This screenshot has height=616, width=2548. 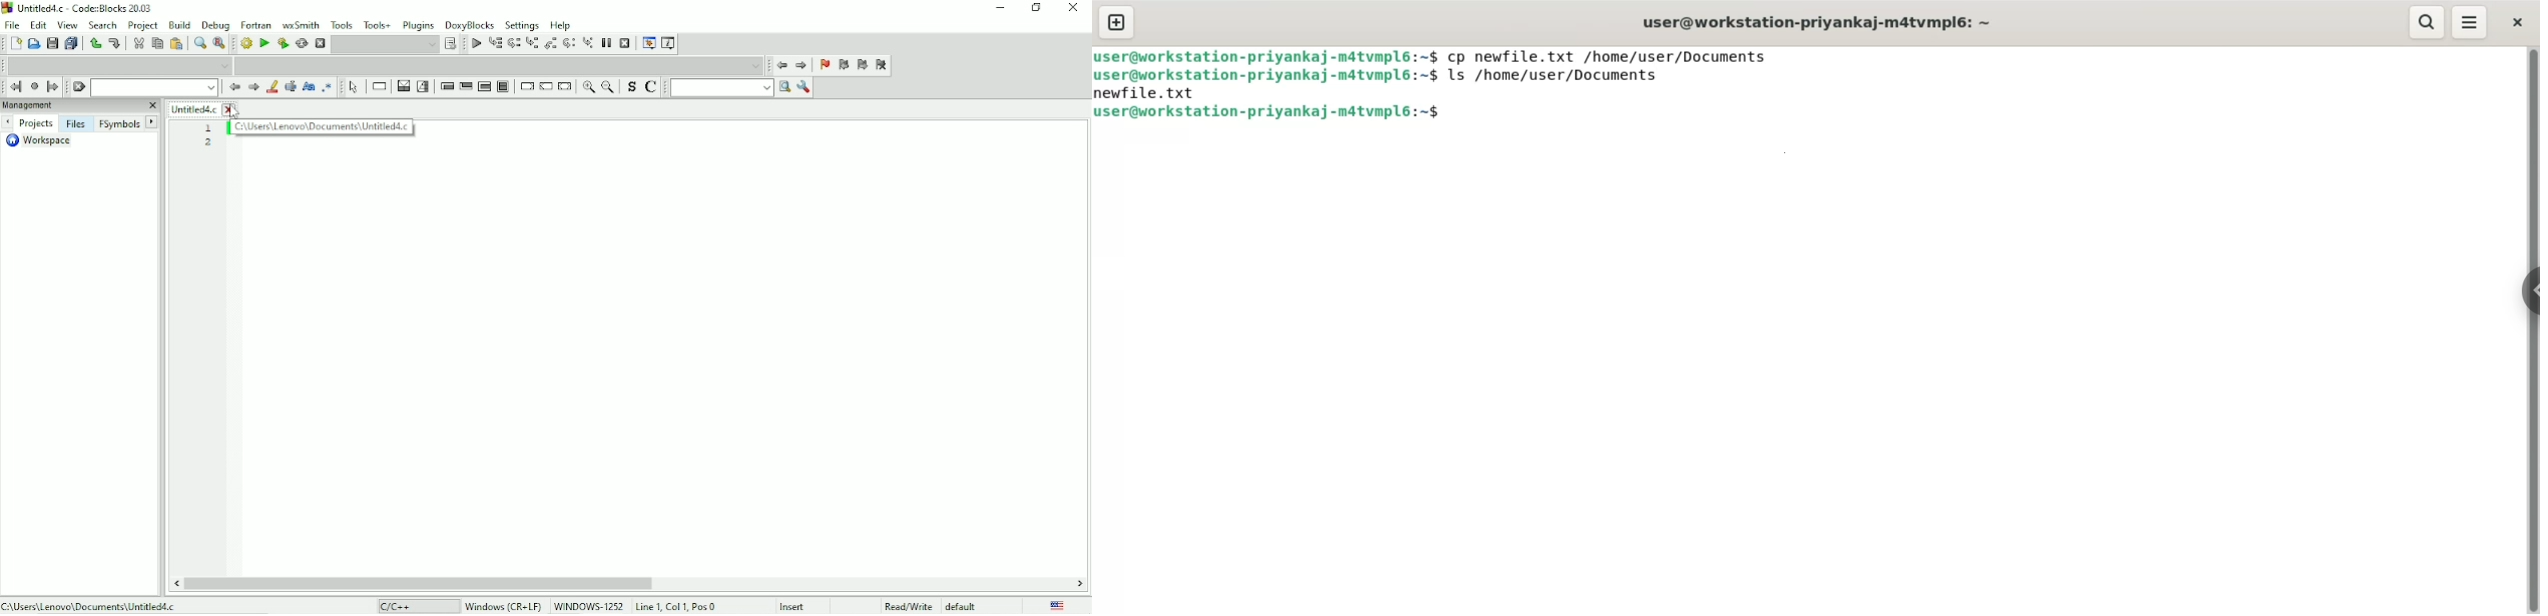 What do you see at coordinates (322, 126) in the screenshot?
I see `File name and location` at bounding box center [322, 126].